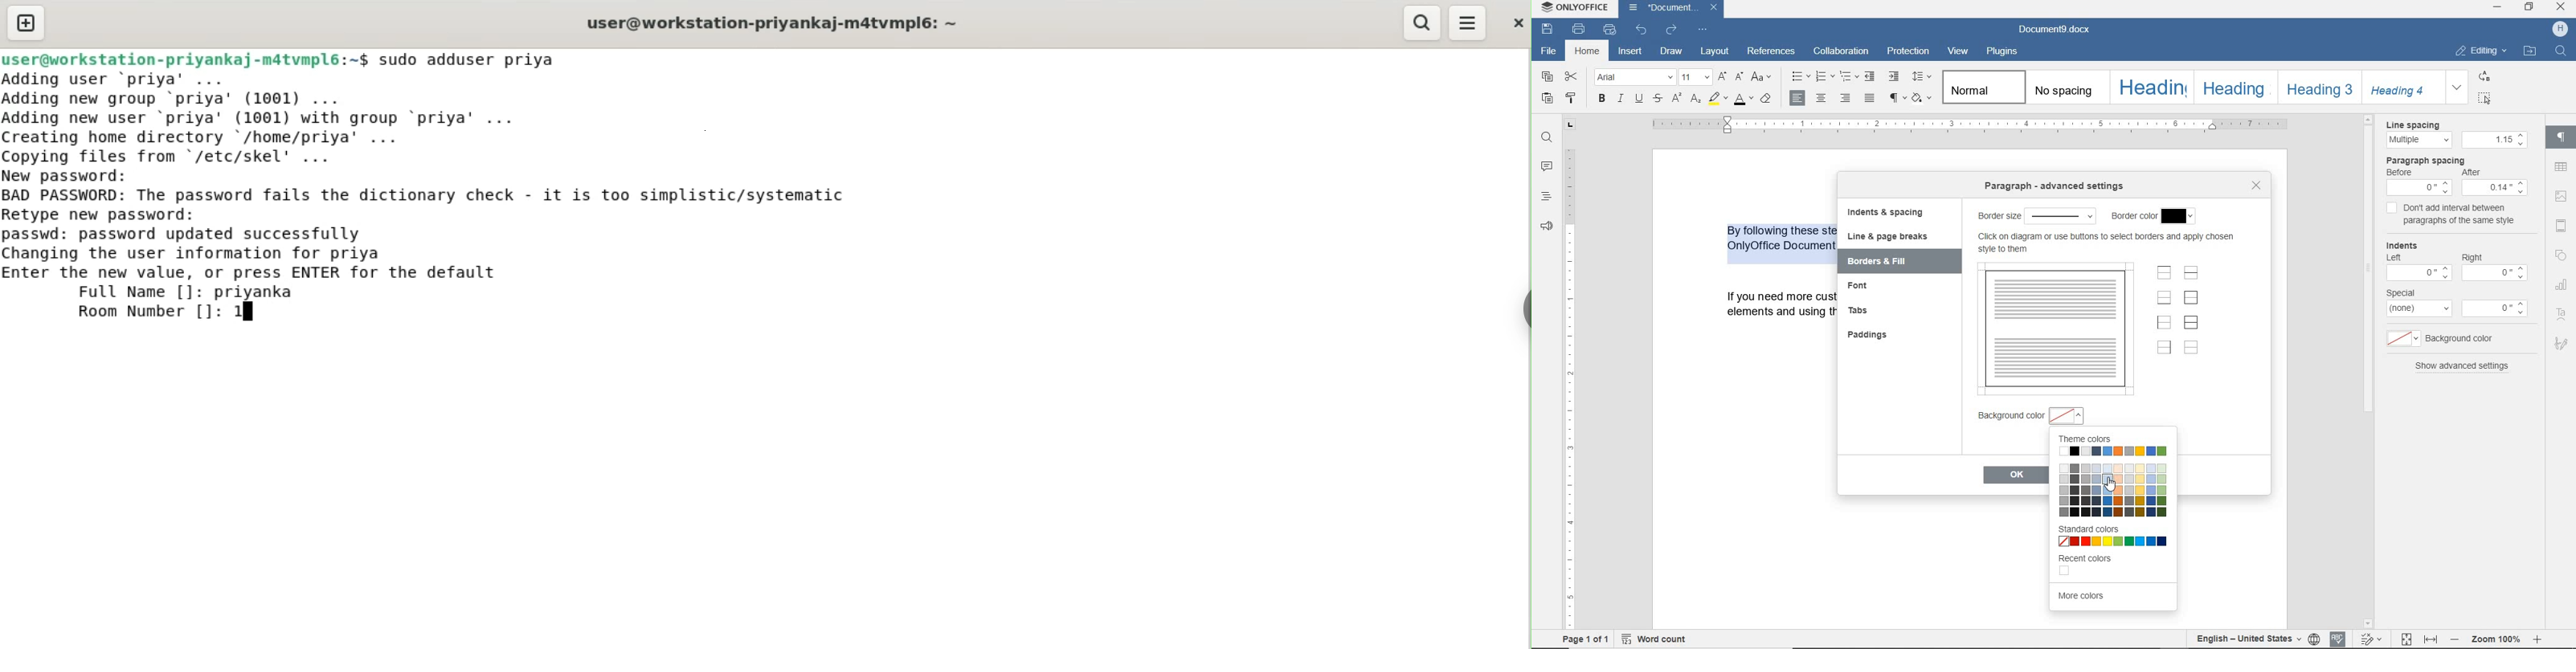 Image resolution: width=2576 pixels, height=672 pixels. Describe the element at coordinates (1863, 311) in the screenshot. I see `tabs` at that location.